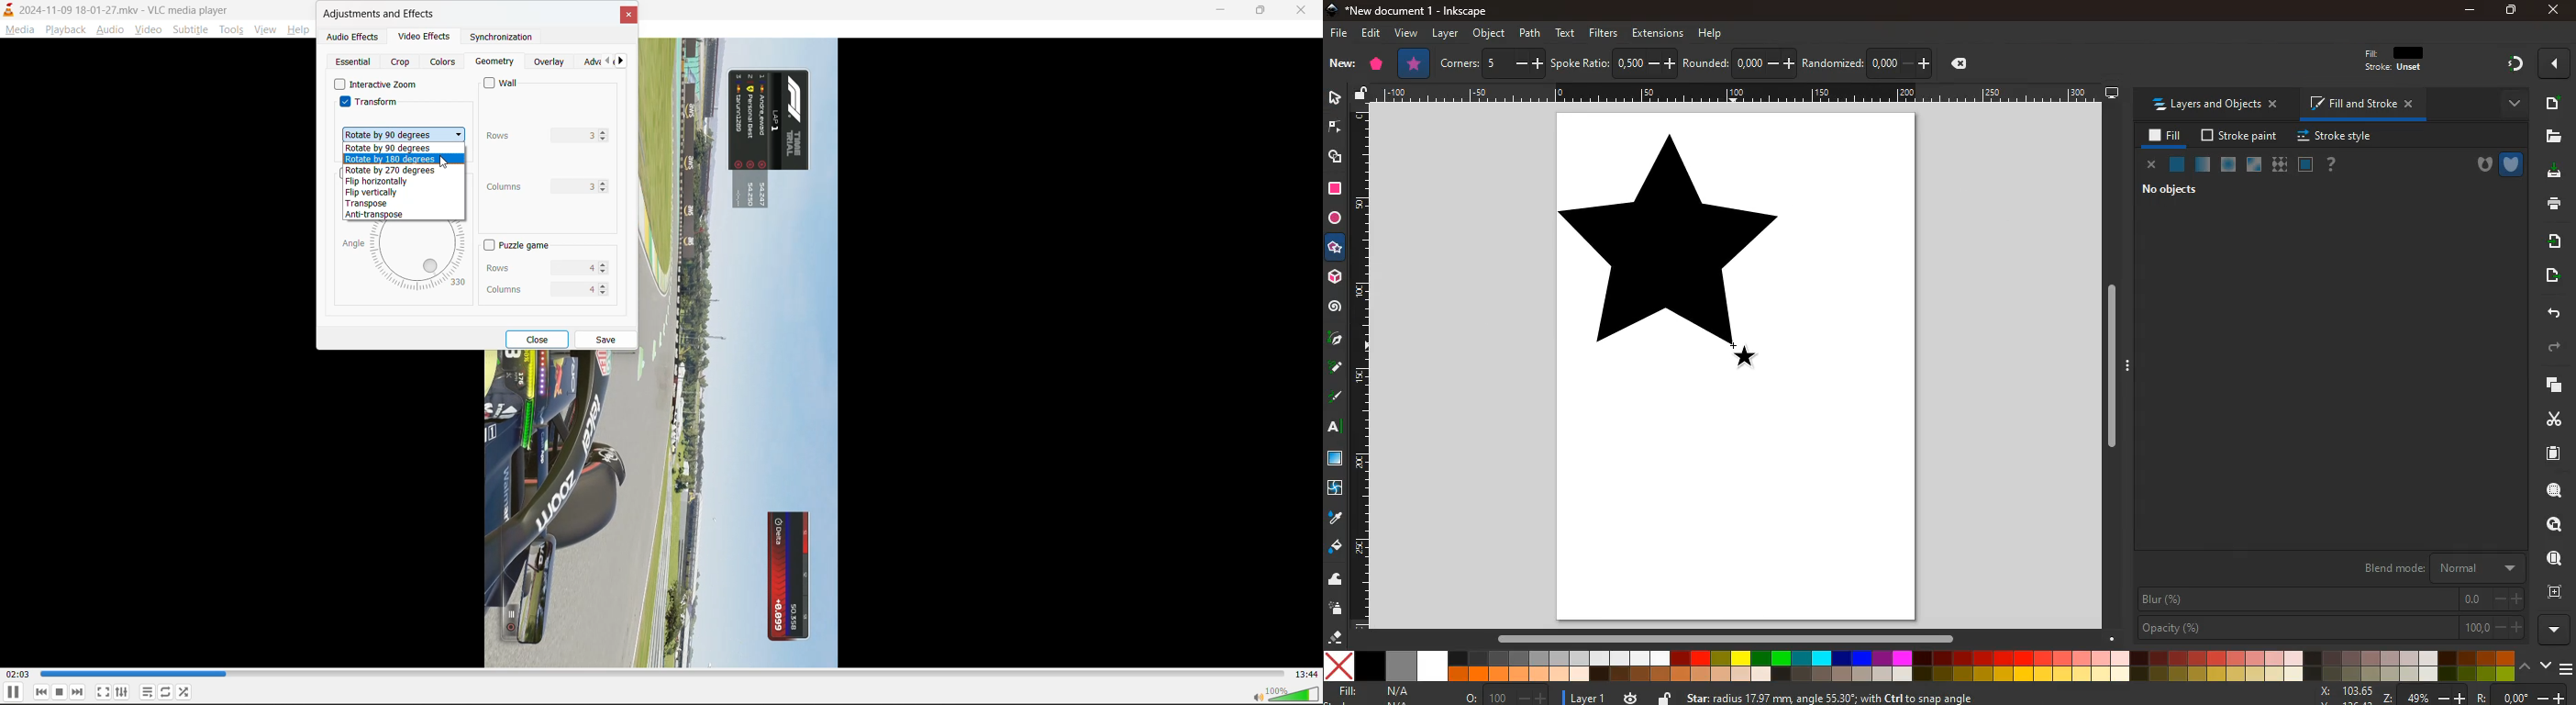 The height and width of the screenshot is (728, 2576). I want to click on close tab, so click(629, 19).